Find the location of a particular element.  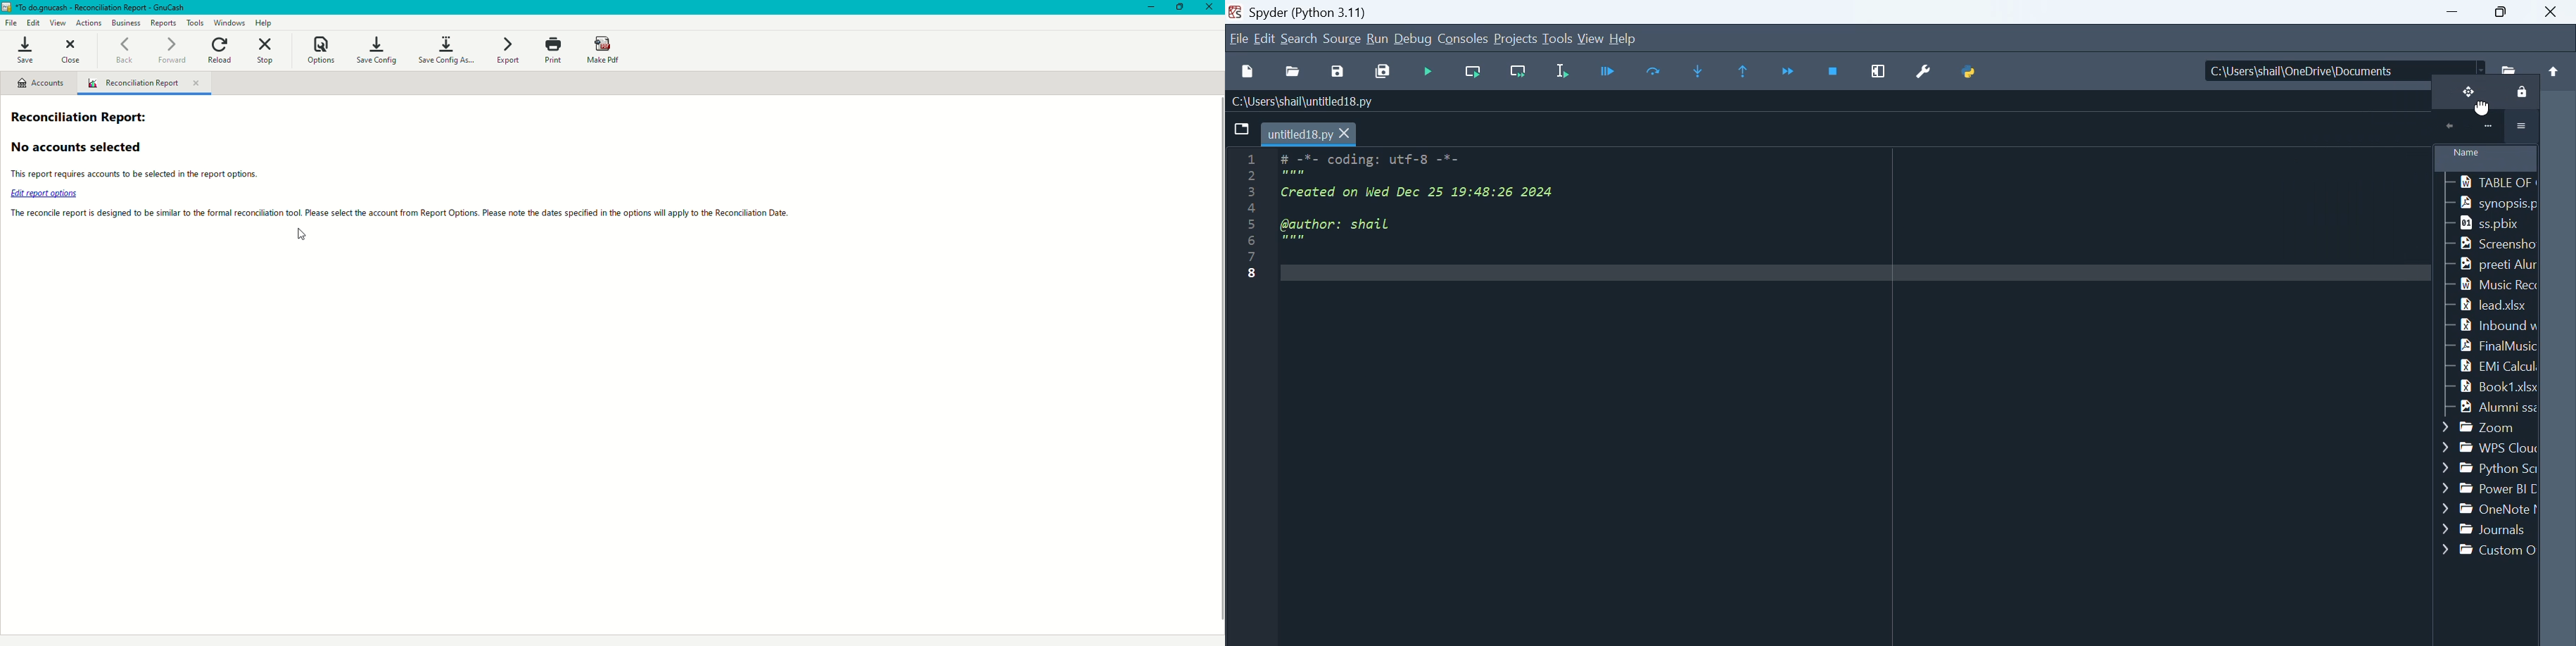

Back is located at coordinates (122, 49).